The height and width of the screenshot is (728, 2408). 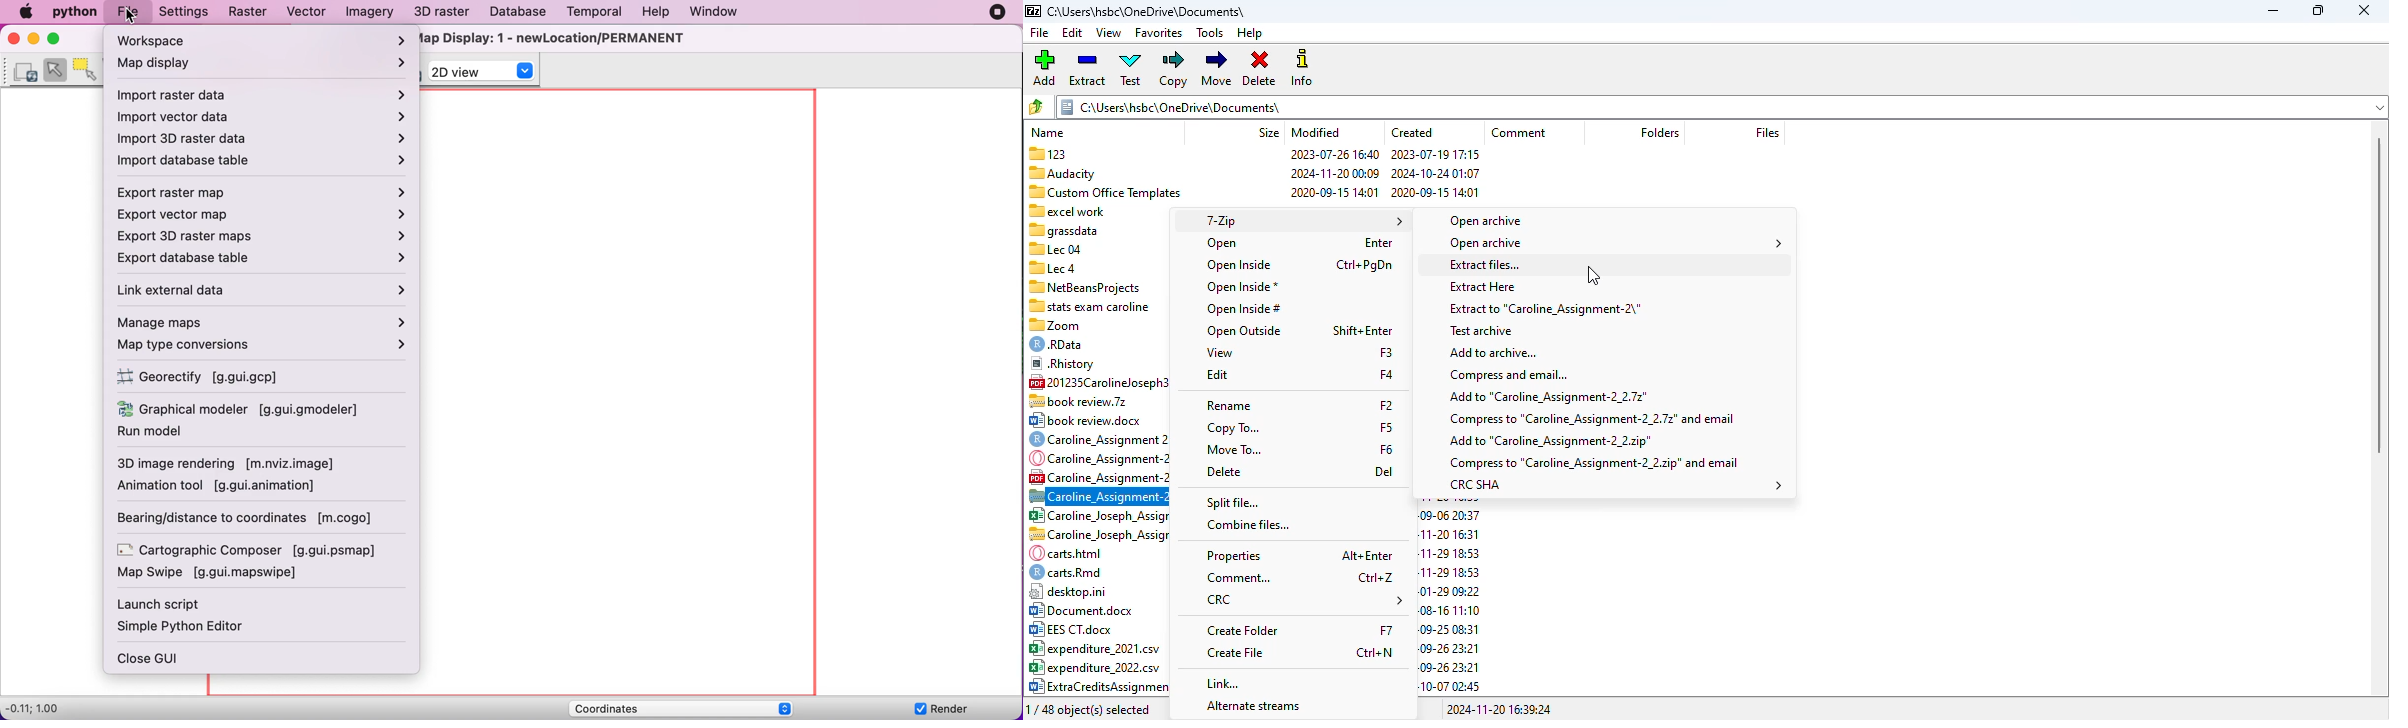 I want to click on | ™1 NetBeansProjects 2024-11-12 19:16 2024-11-12 16:09, so click(x=1099, y=285).